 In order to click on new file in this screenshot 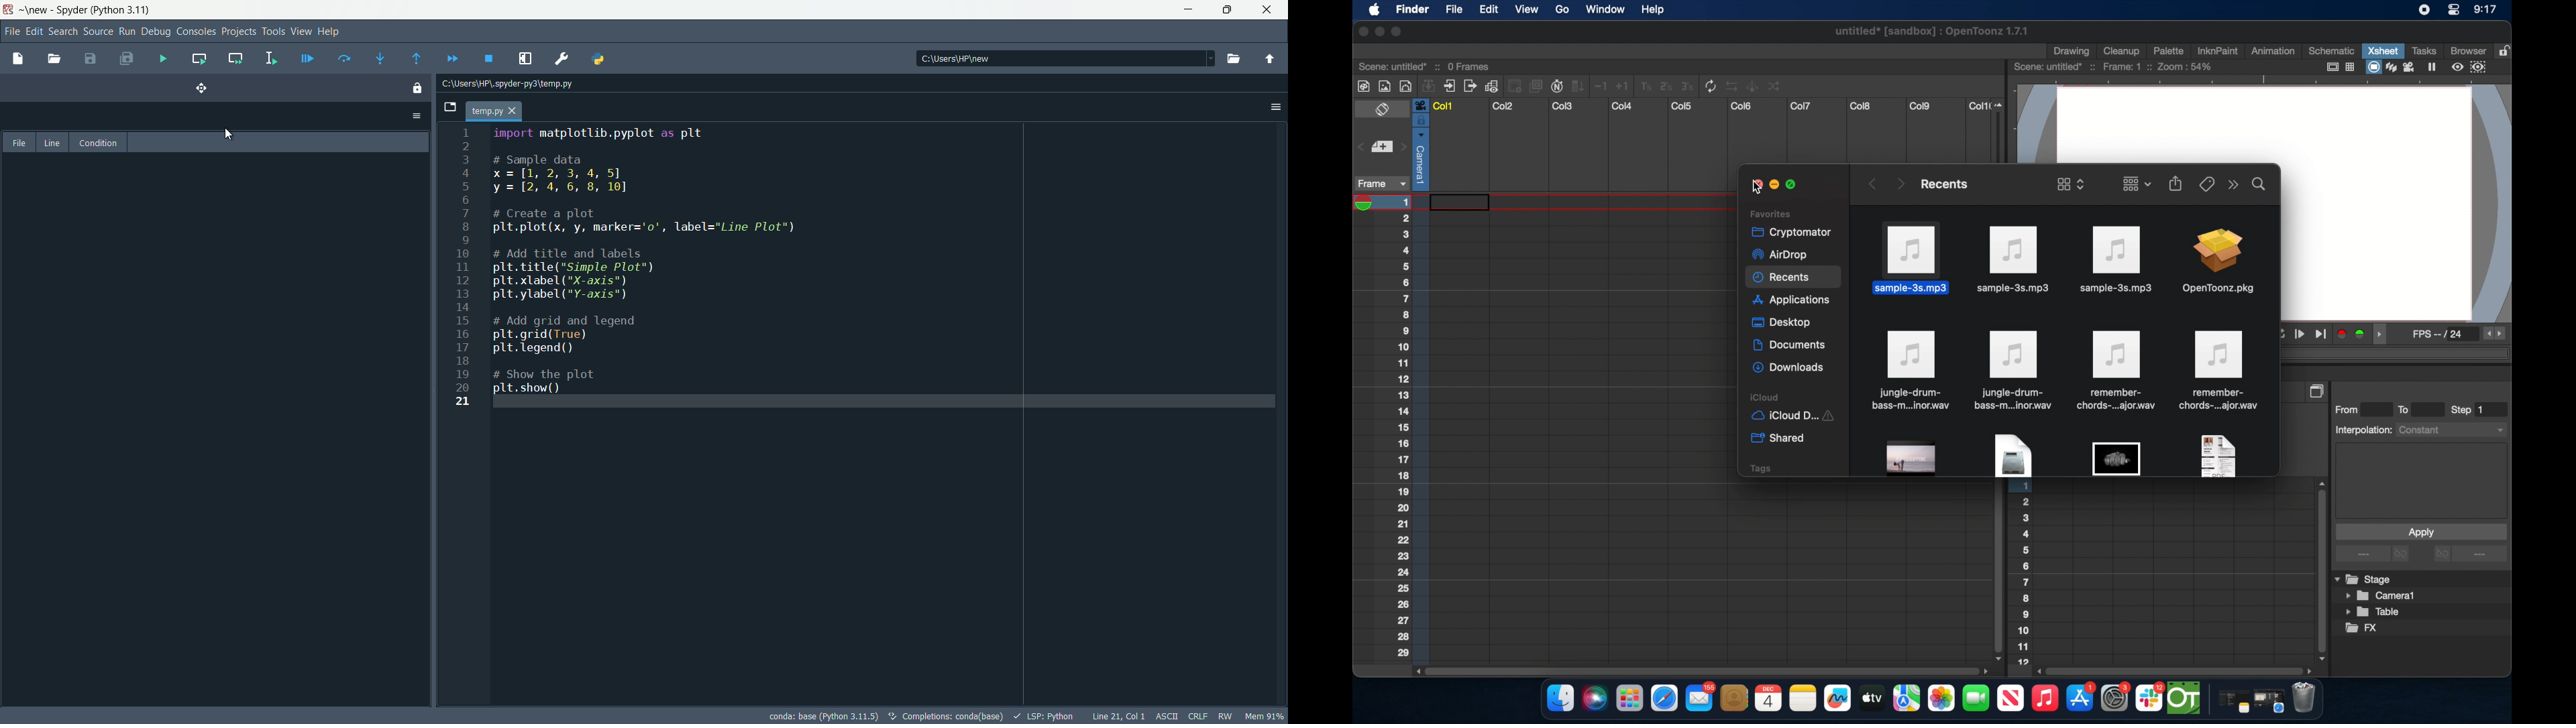, I will do `click(16, 58)`.